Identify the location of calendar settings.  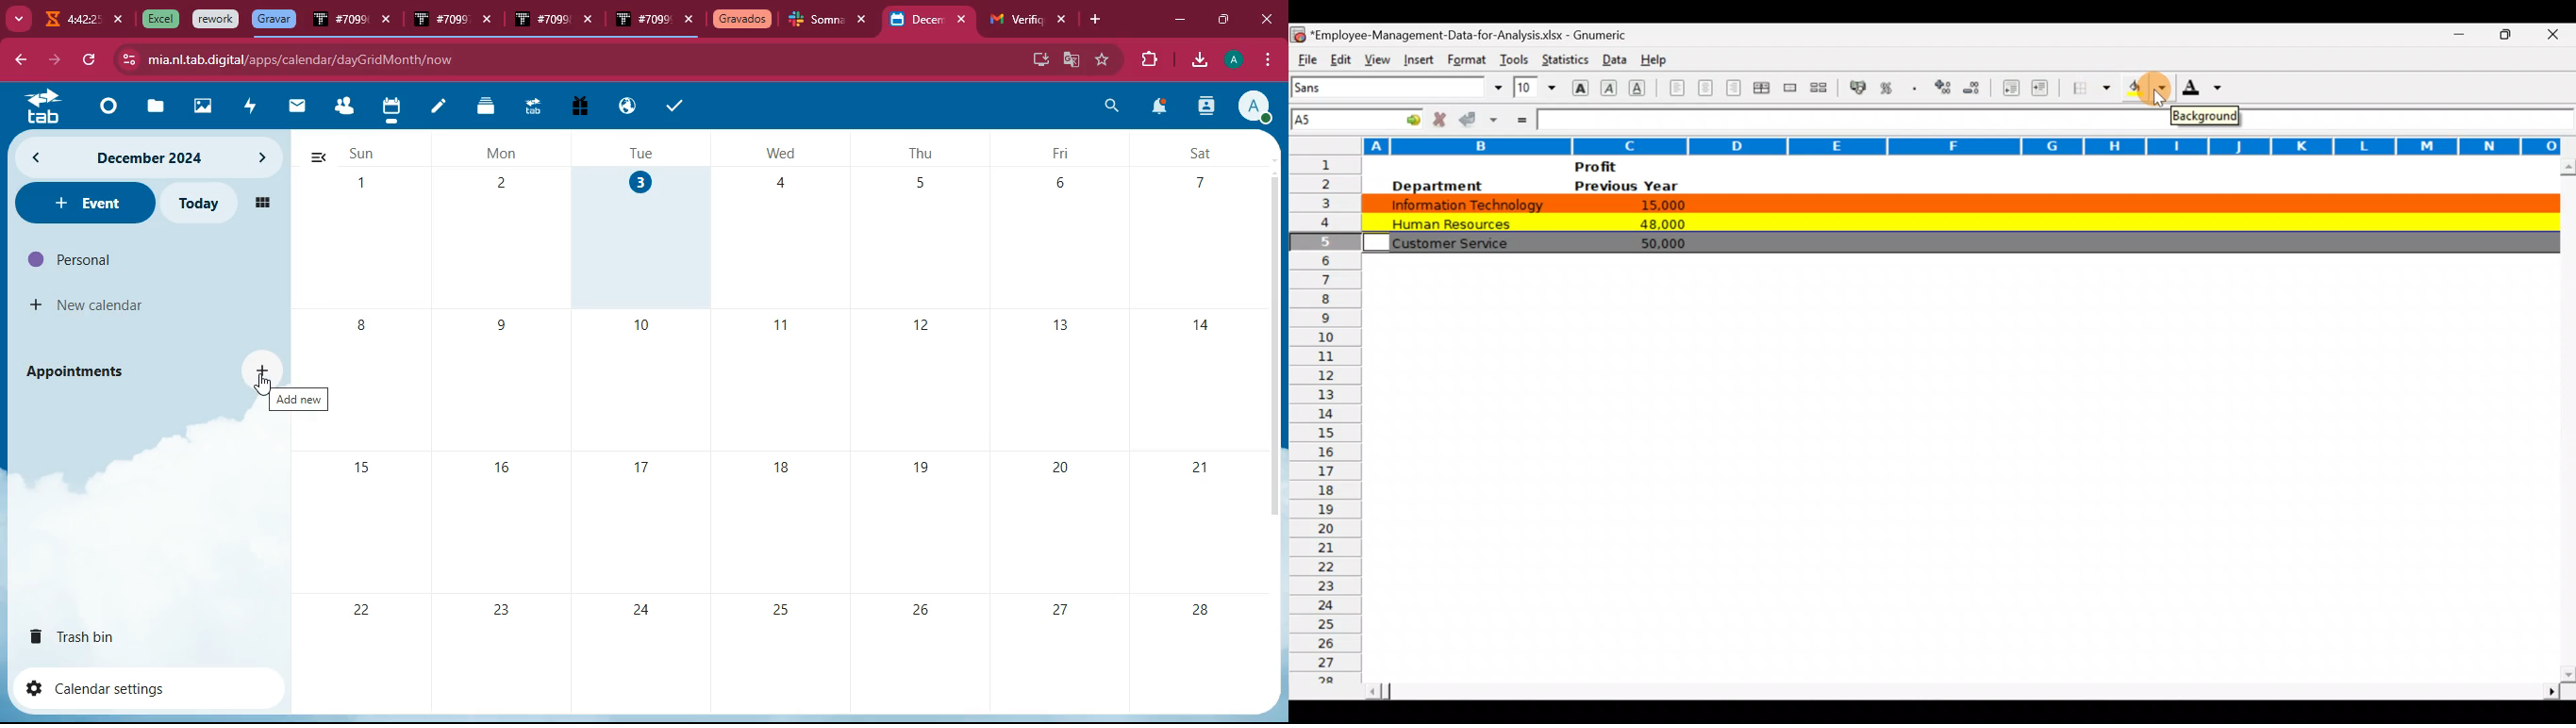
(104, 687).